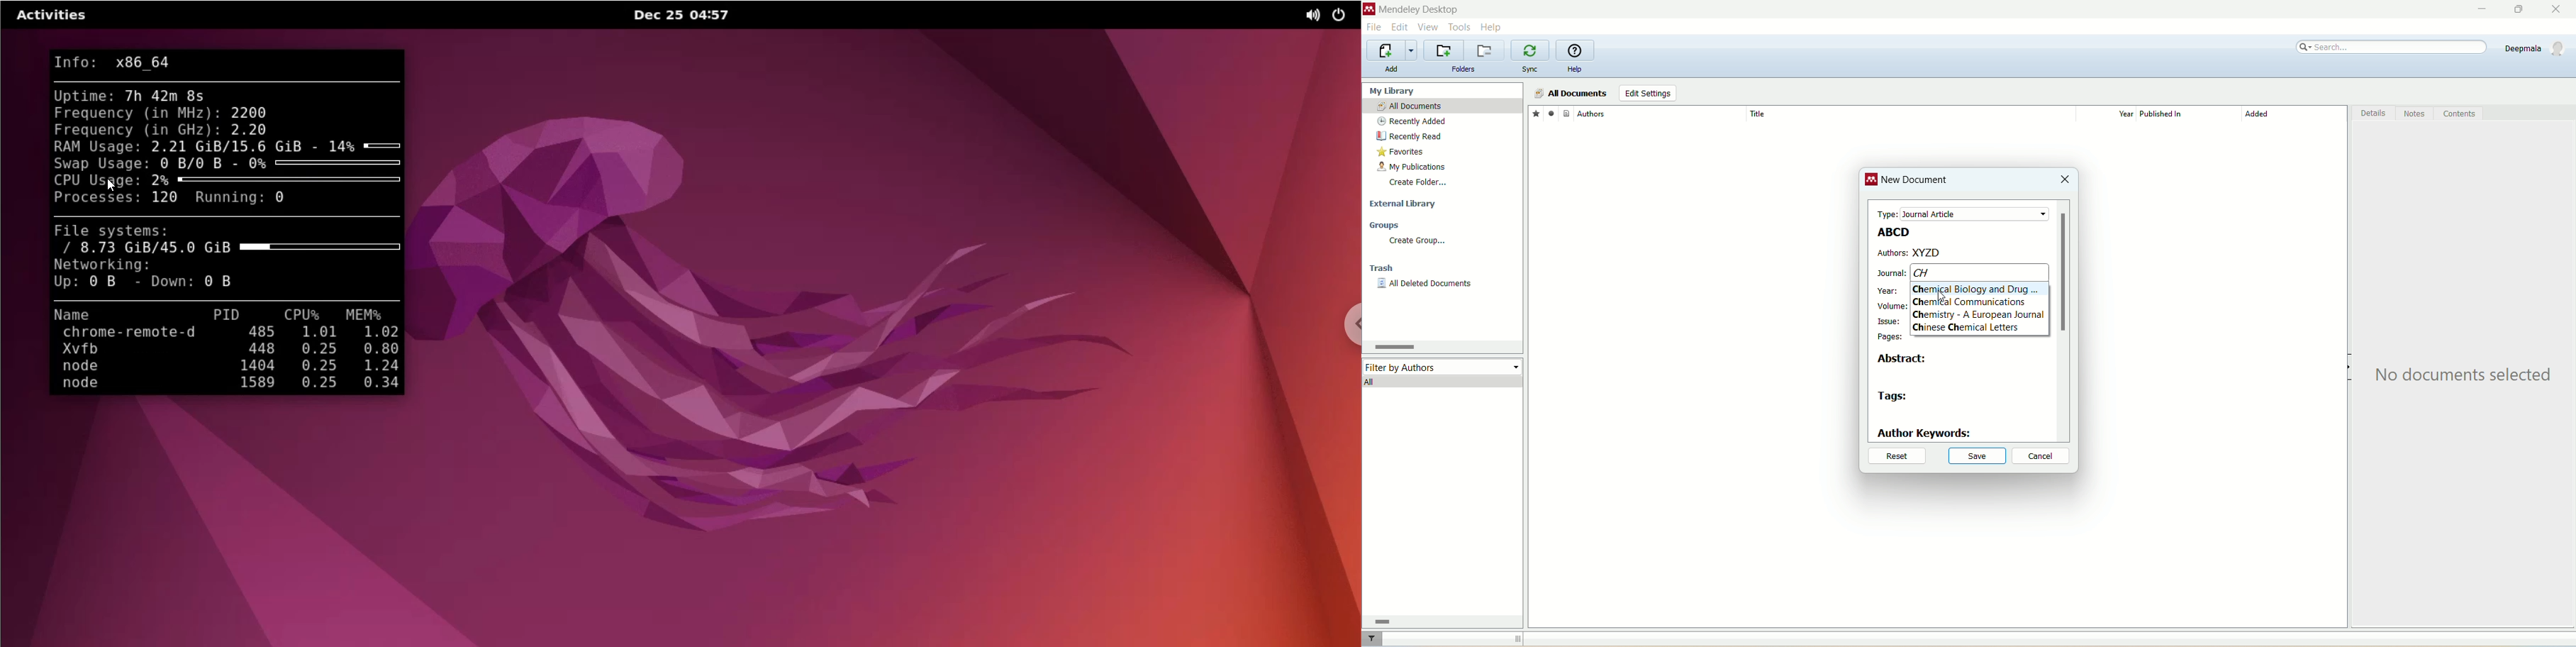  What do you see at coordinates (2467, 375) in the screenshot?
I see `text` at bounding box center [2467, 375].